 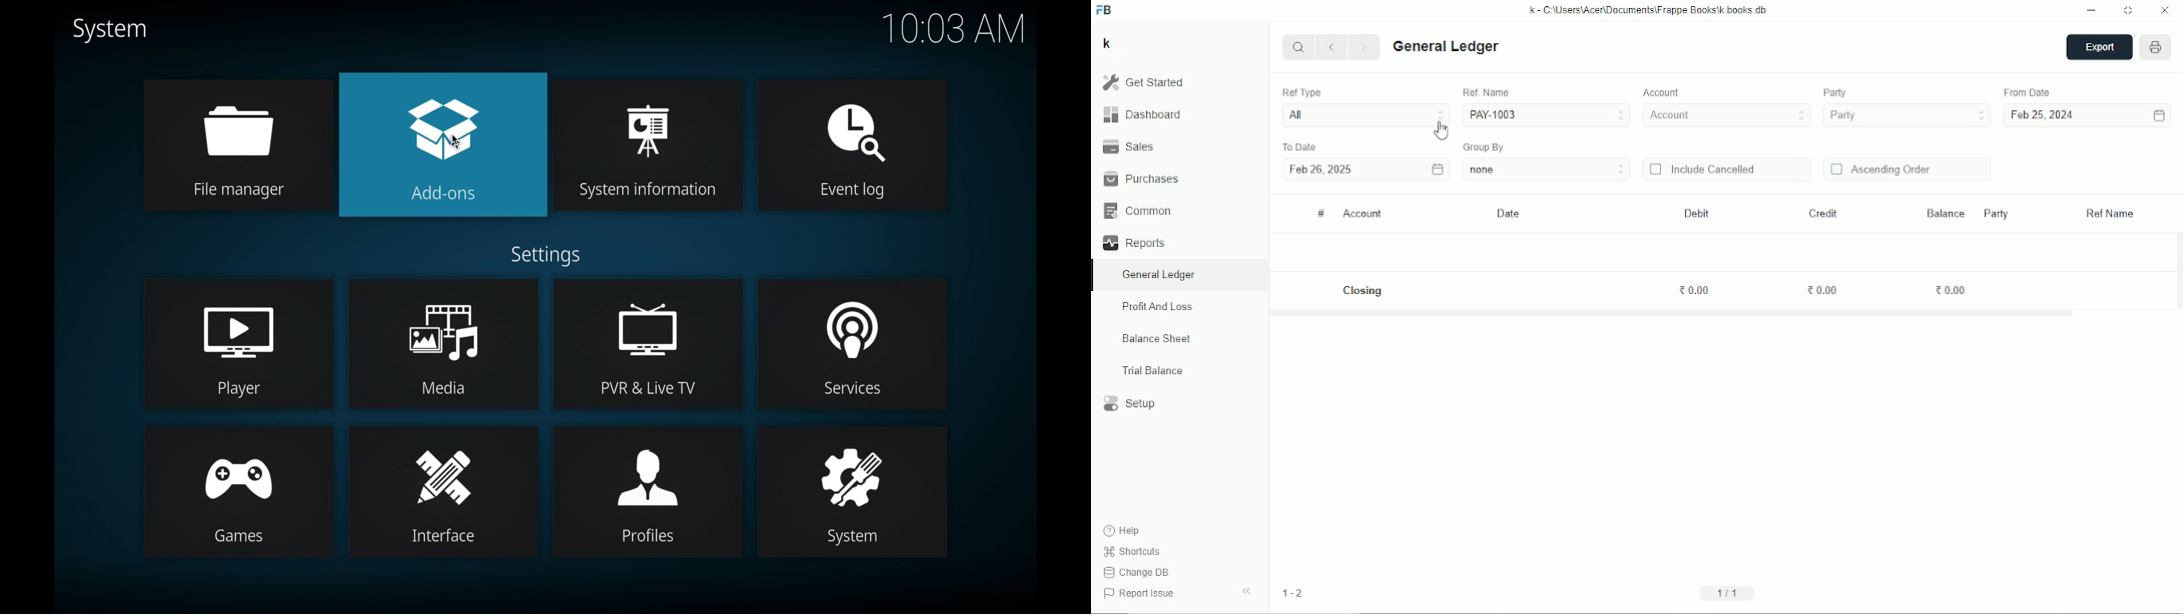 What do you see at coordinates (1131, 404) in the screenshot?
I see `Setup` at bounding box center [1131, 404].